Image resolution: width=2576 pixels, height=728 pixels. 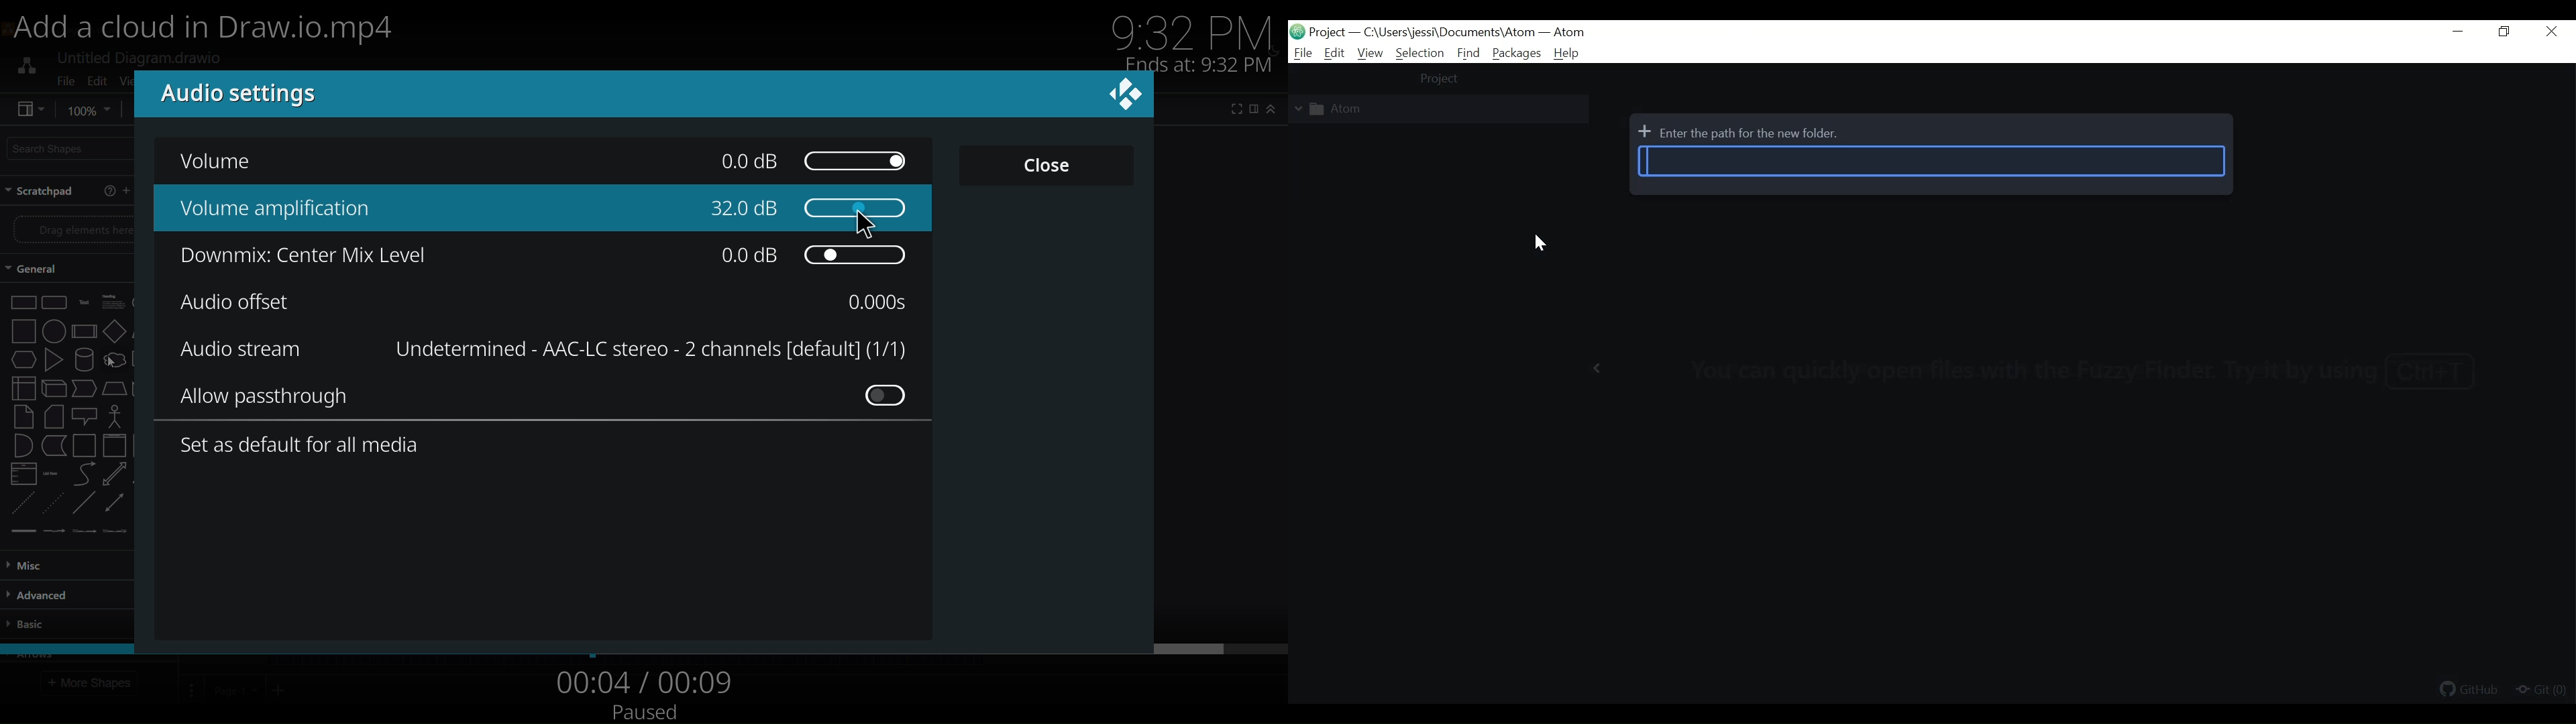 What do you see at coordinates (225, 95) in the screenshot?
I see `audio setting` at bounding box center [225, 95].